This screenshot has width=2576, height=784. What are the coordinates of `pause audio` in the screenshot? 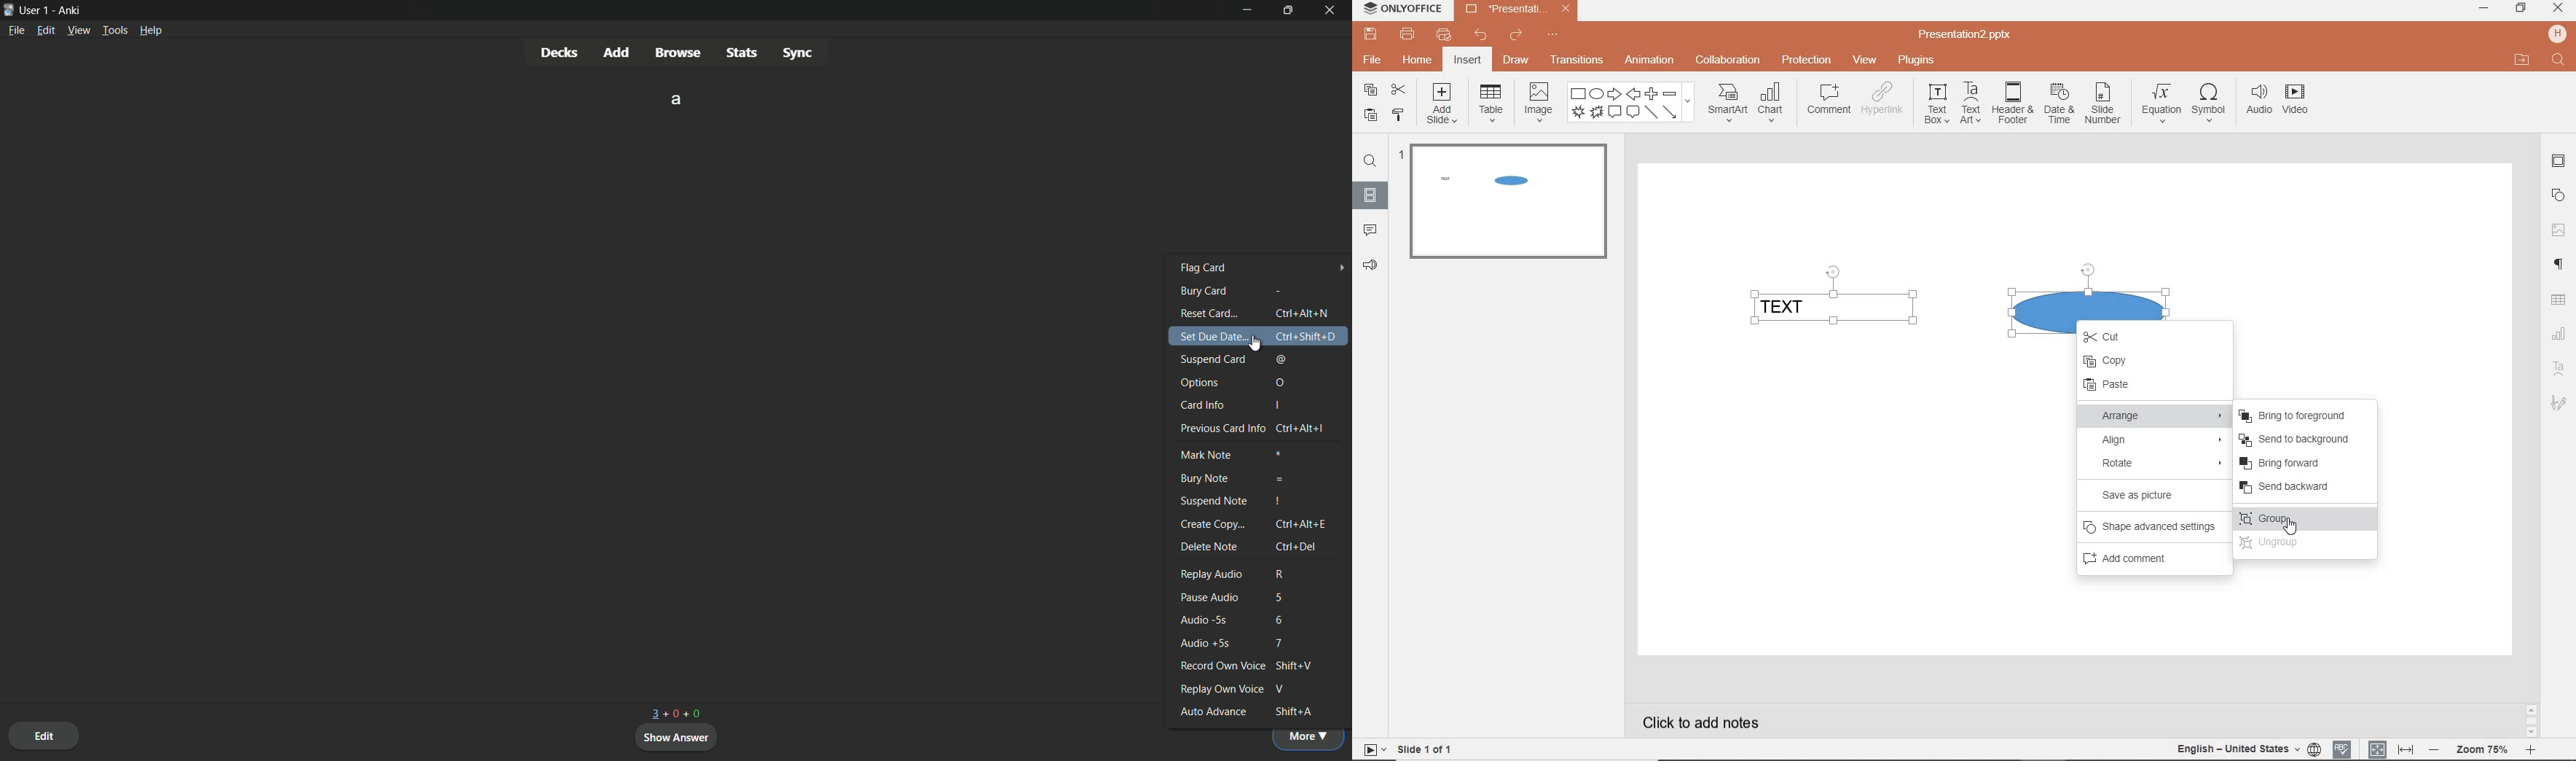 It's located at (1212, 597).